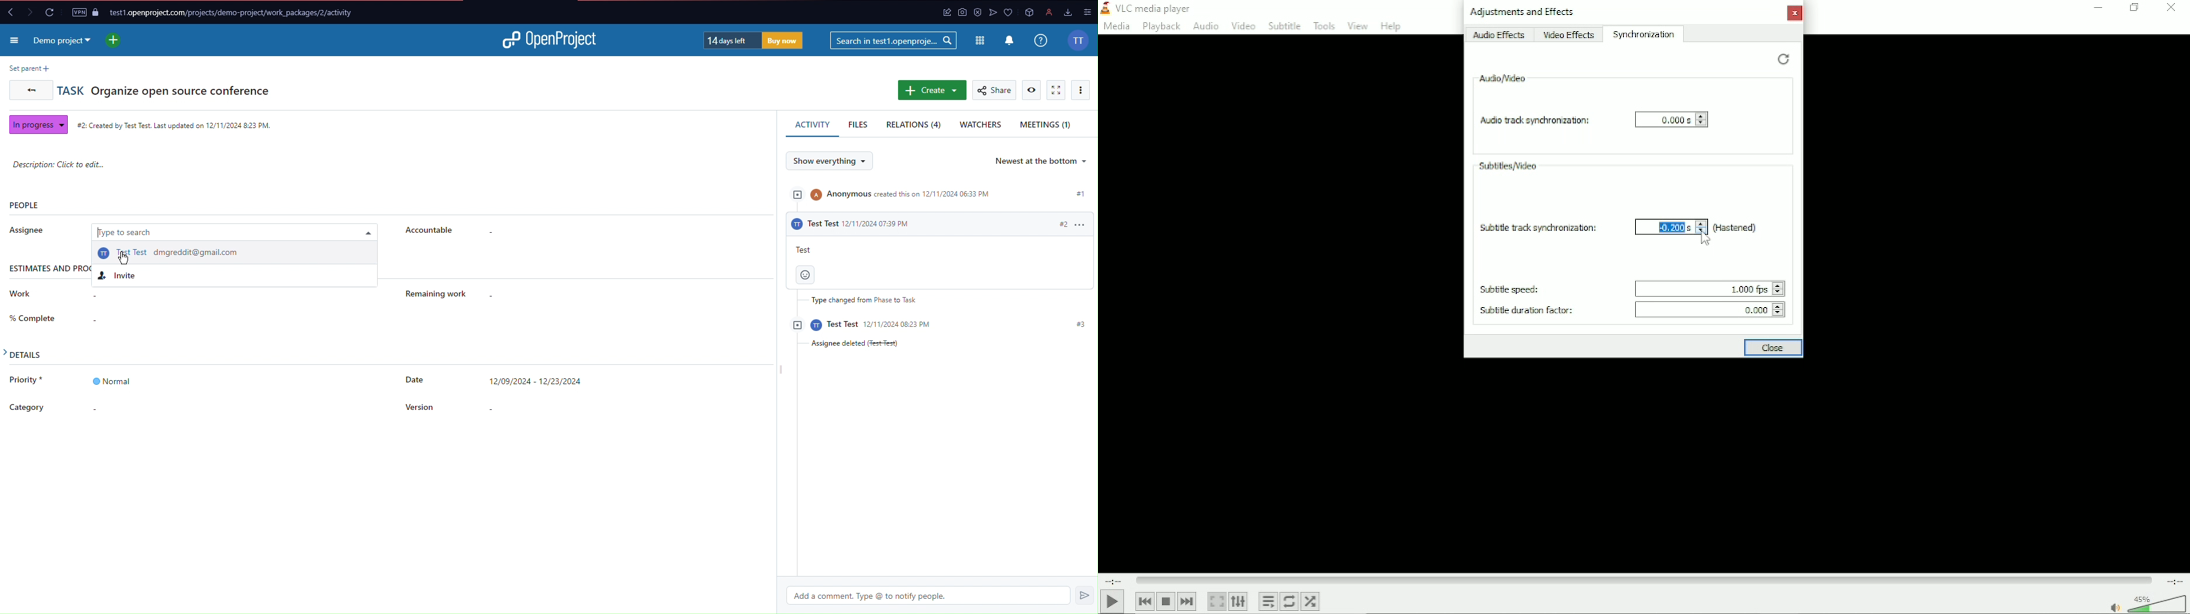 The height and width of the screenshot is (616, 2212). I want to click on Elapsed time, so click(1115, 580).